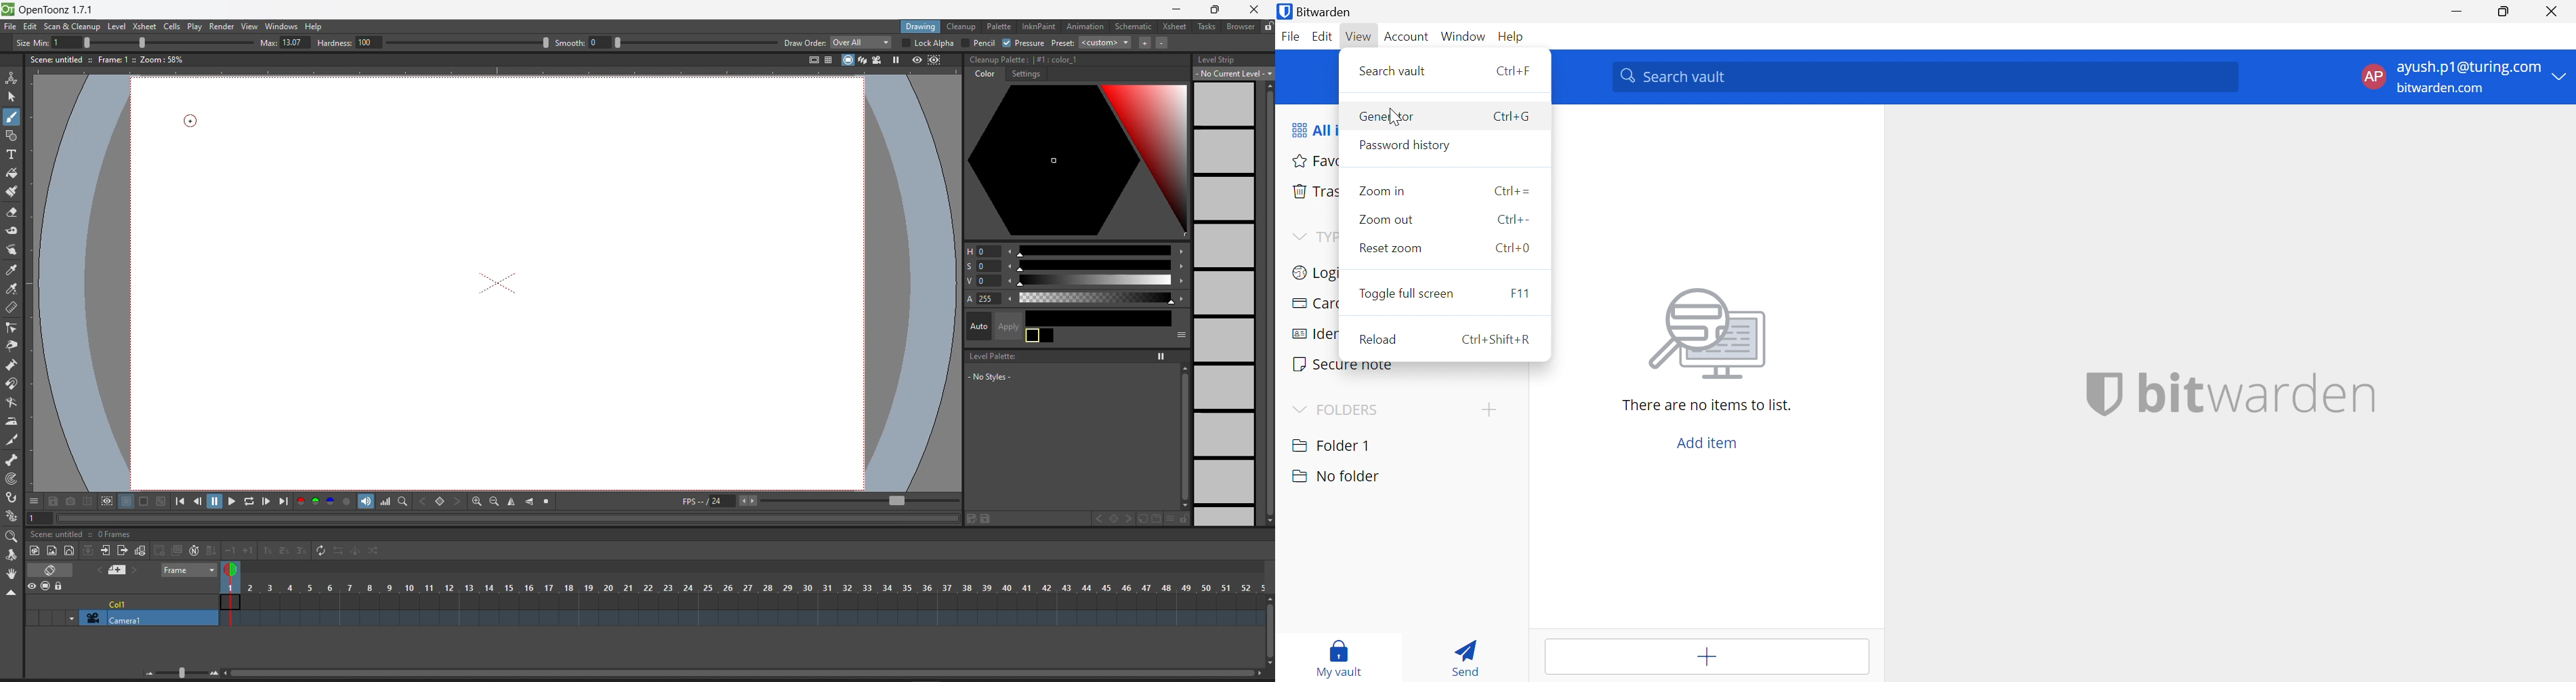  I want to click on Bitwarden, so click(1318, 12).